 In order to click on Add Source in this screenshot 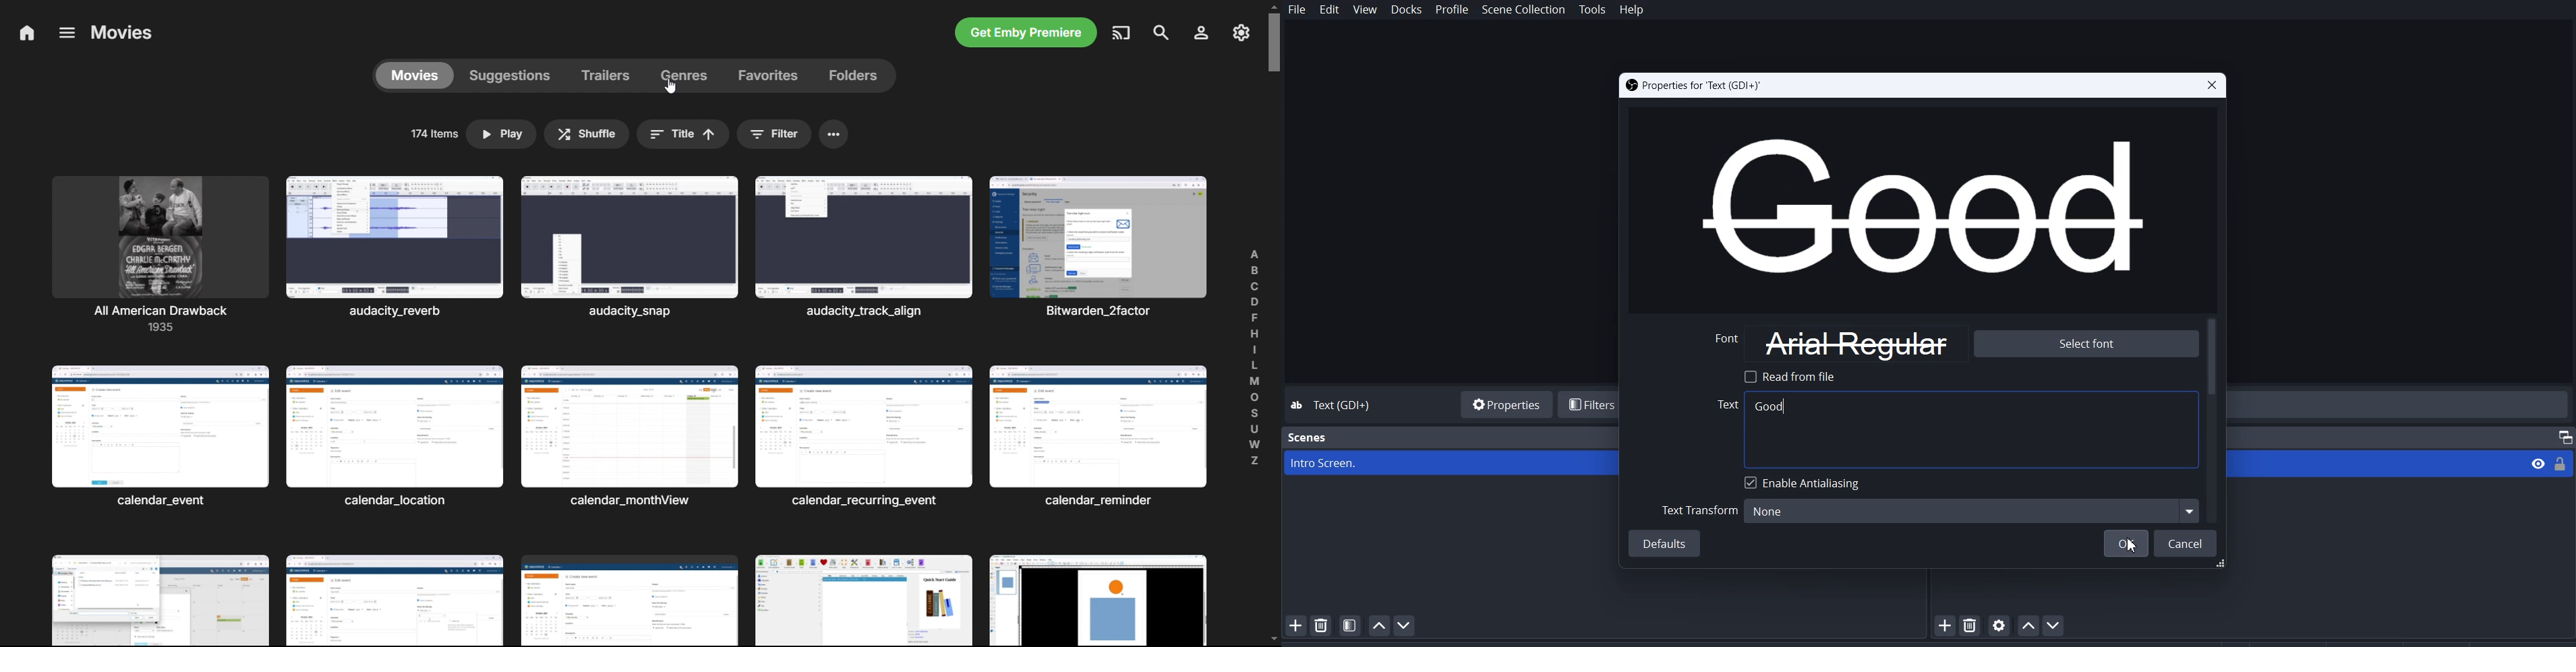, I will do `click(1945, 625)`.